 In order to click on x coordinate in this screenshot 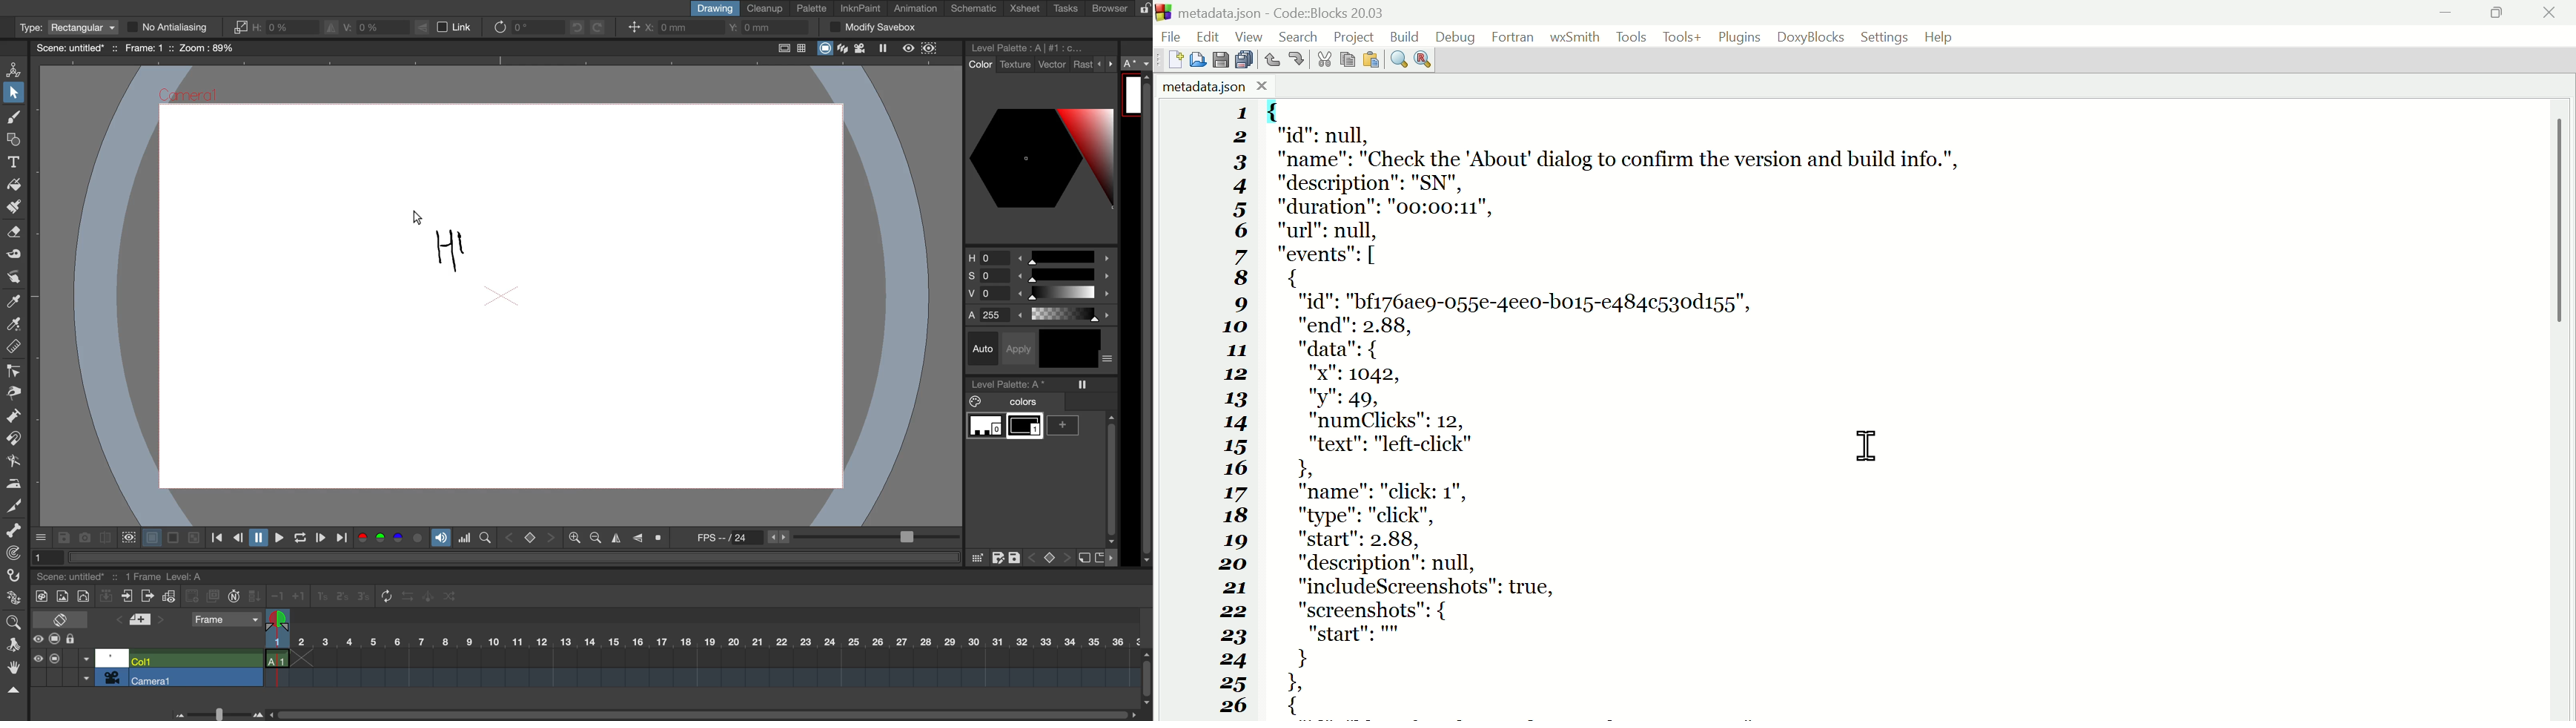, I will do `click(671, 29)`.